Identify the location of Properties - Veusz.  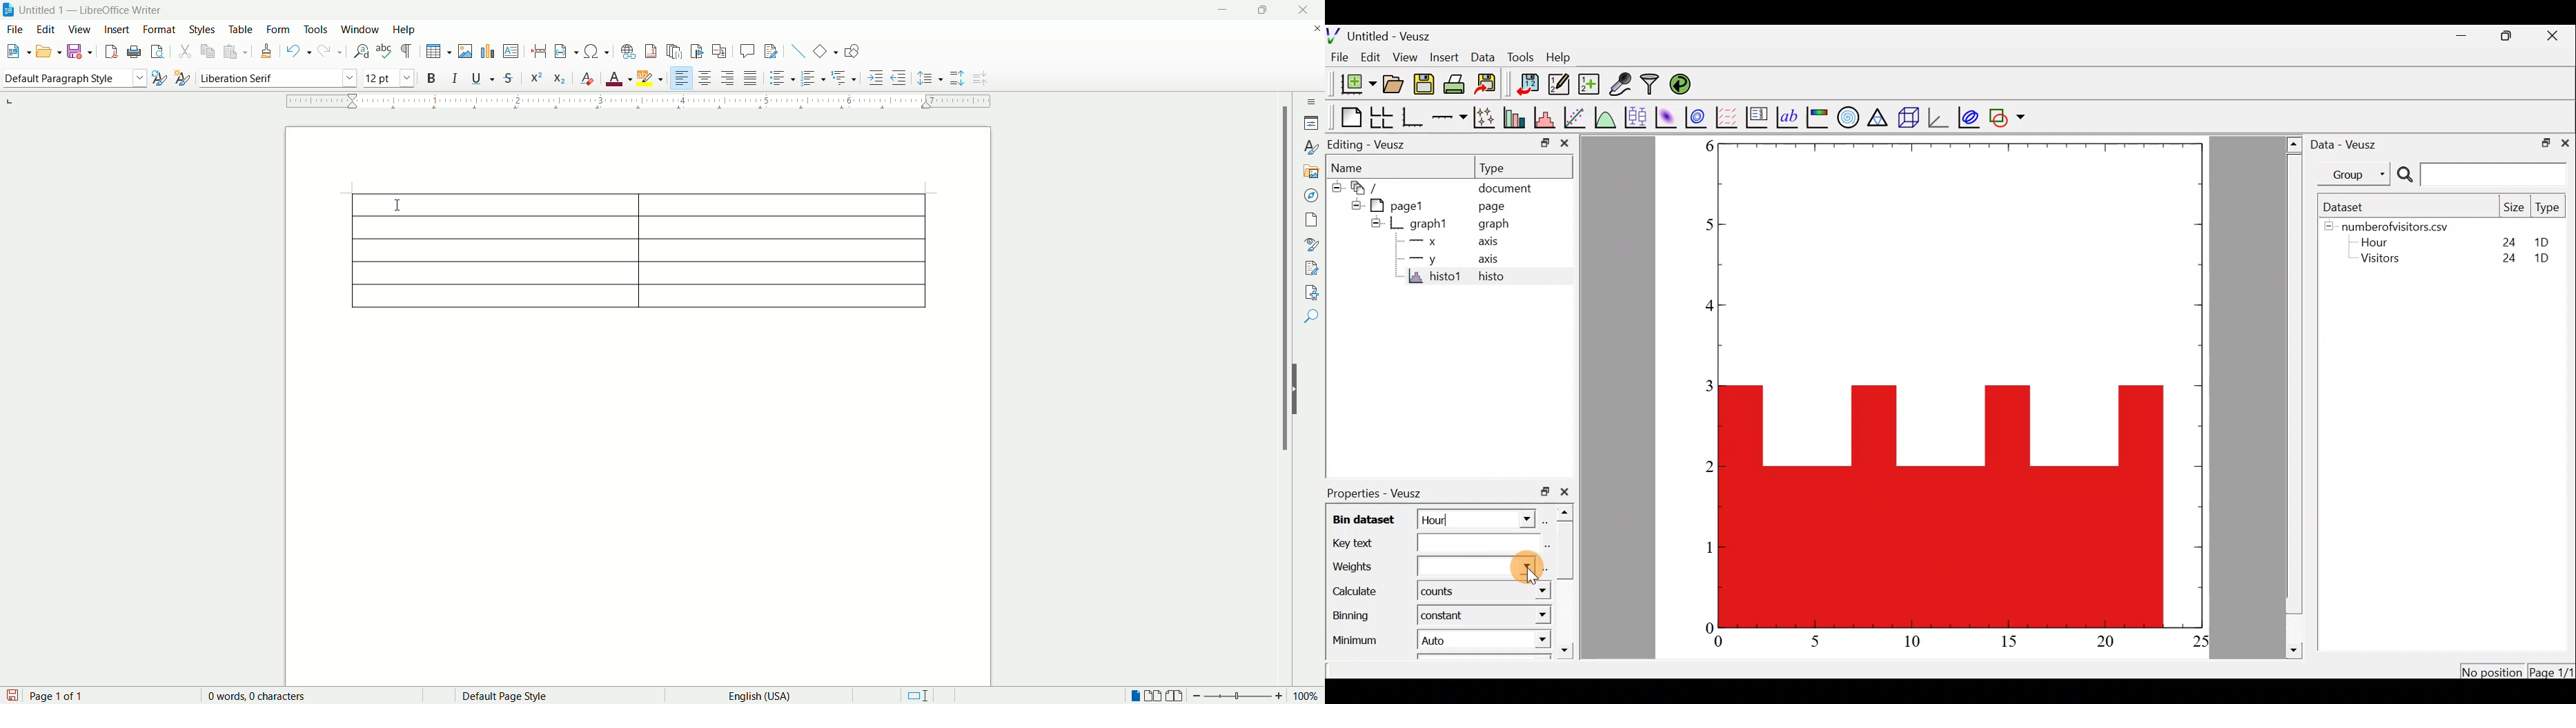
(1376, 494).